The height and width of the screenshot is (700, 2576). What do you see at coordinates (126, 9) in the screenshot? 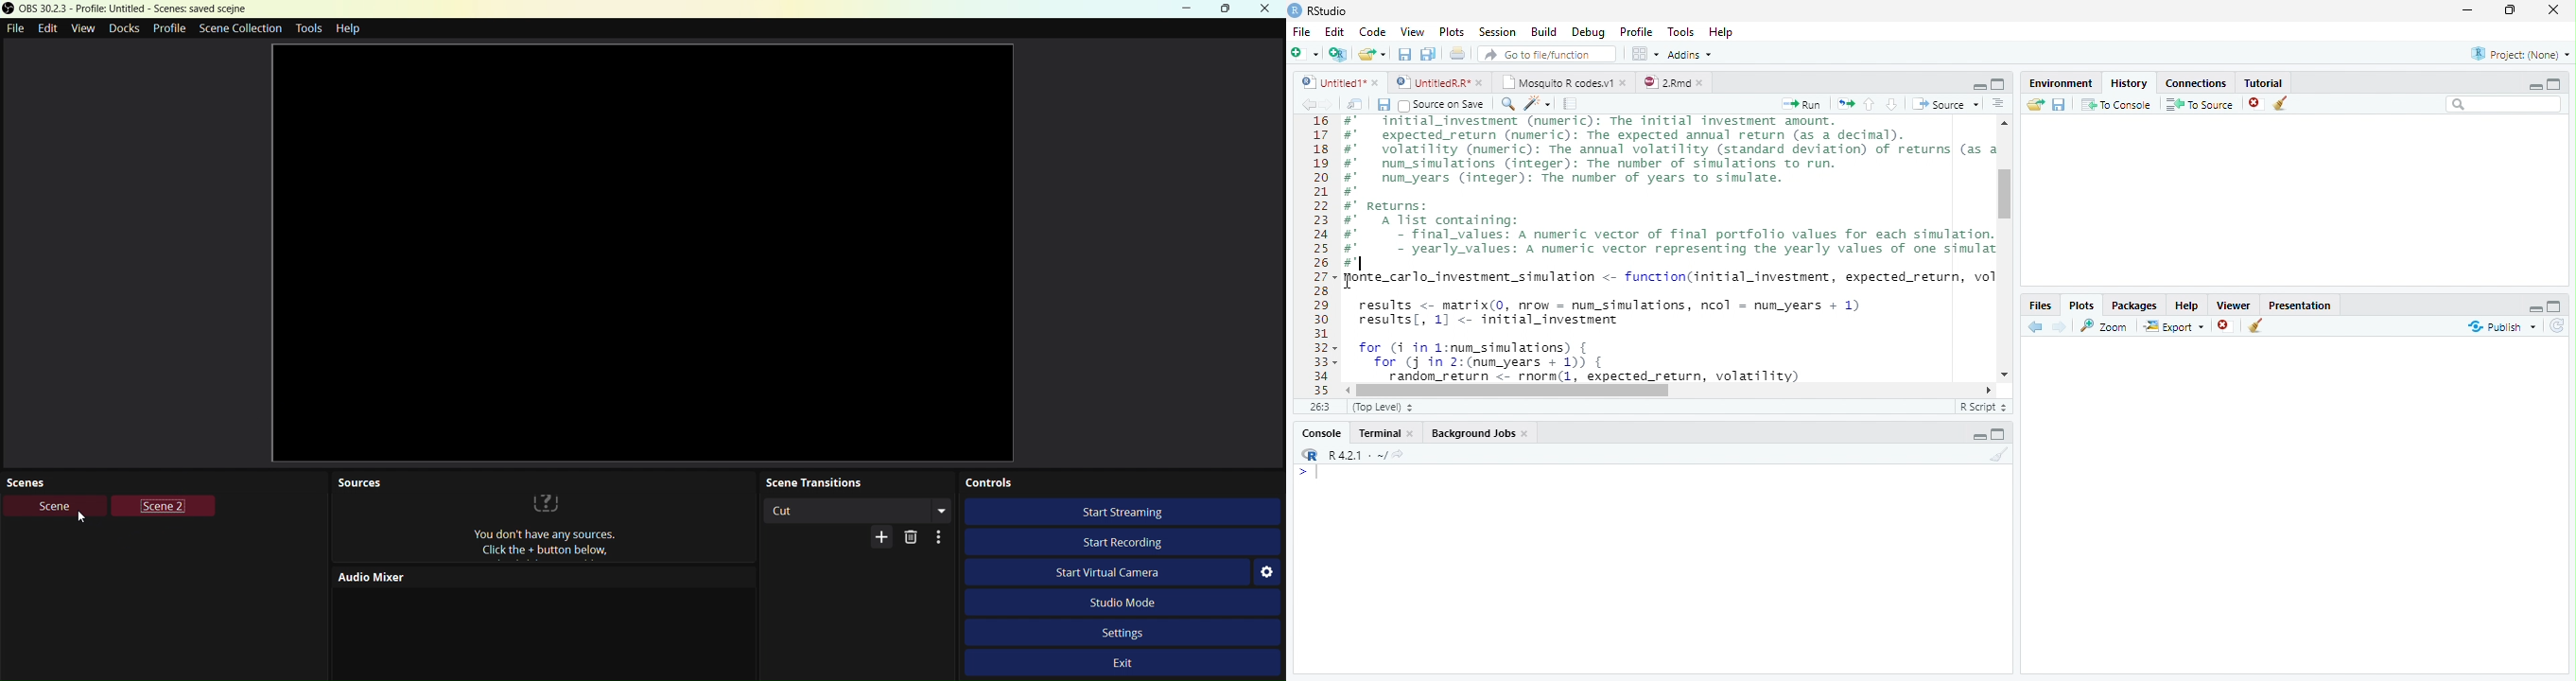
I see `OBS Studio` at bounding box center [126, 9].